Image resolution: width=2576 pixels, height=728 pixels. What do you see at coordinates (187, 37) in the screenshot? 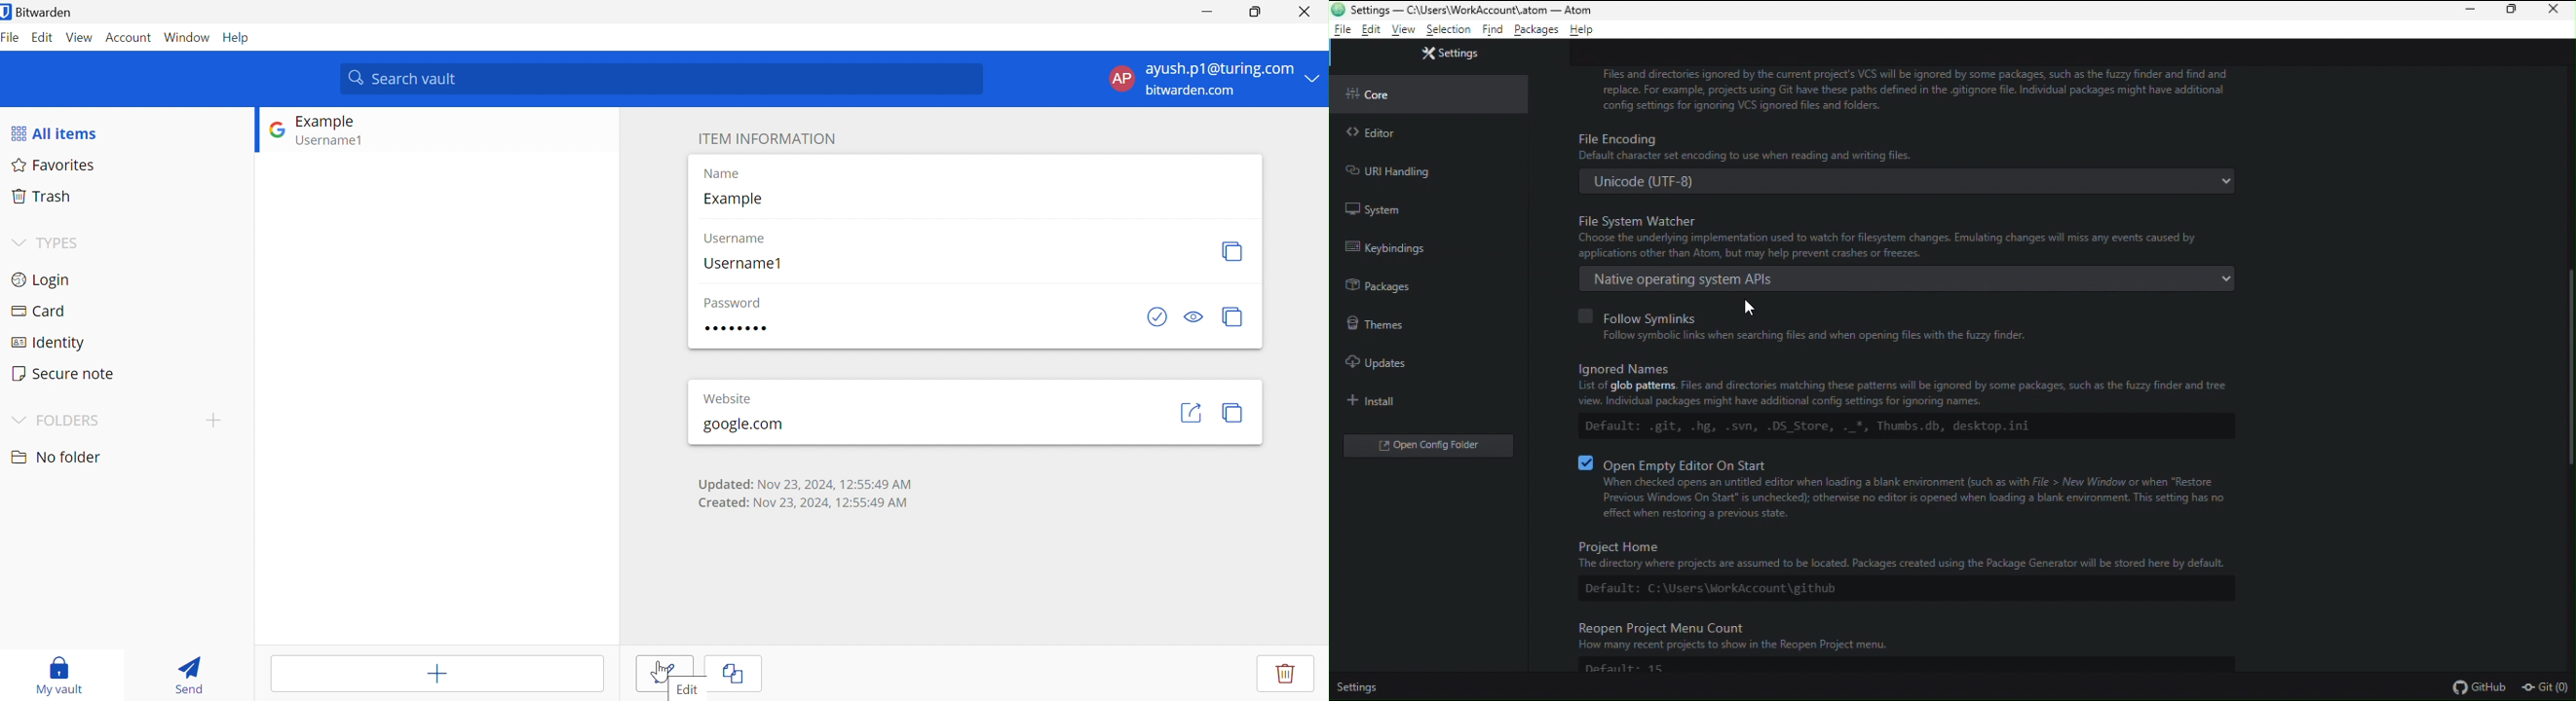
I see `Window` at bounding box center [187, 37].